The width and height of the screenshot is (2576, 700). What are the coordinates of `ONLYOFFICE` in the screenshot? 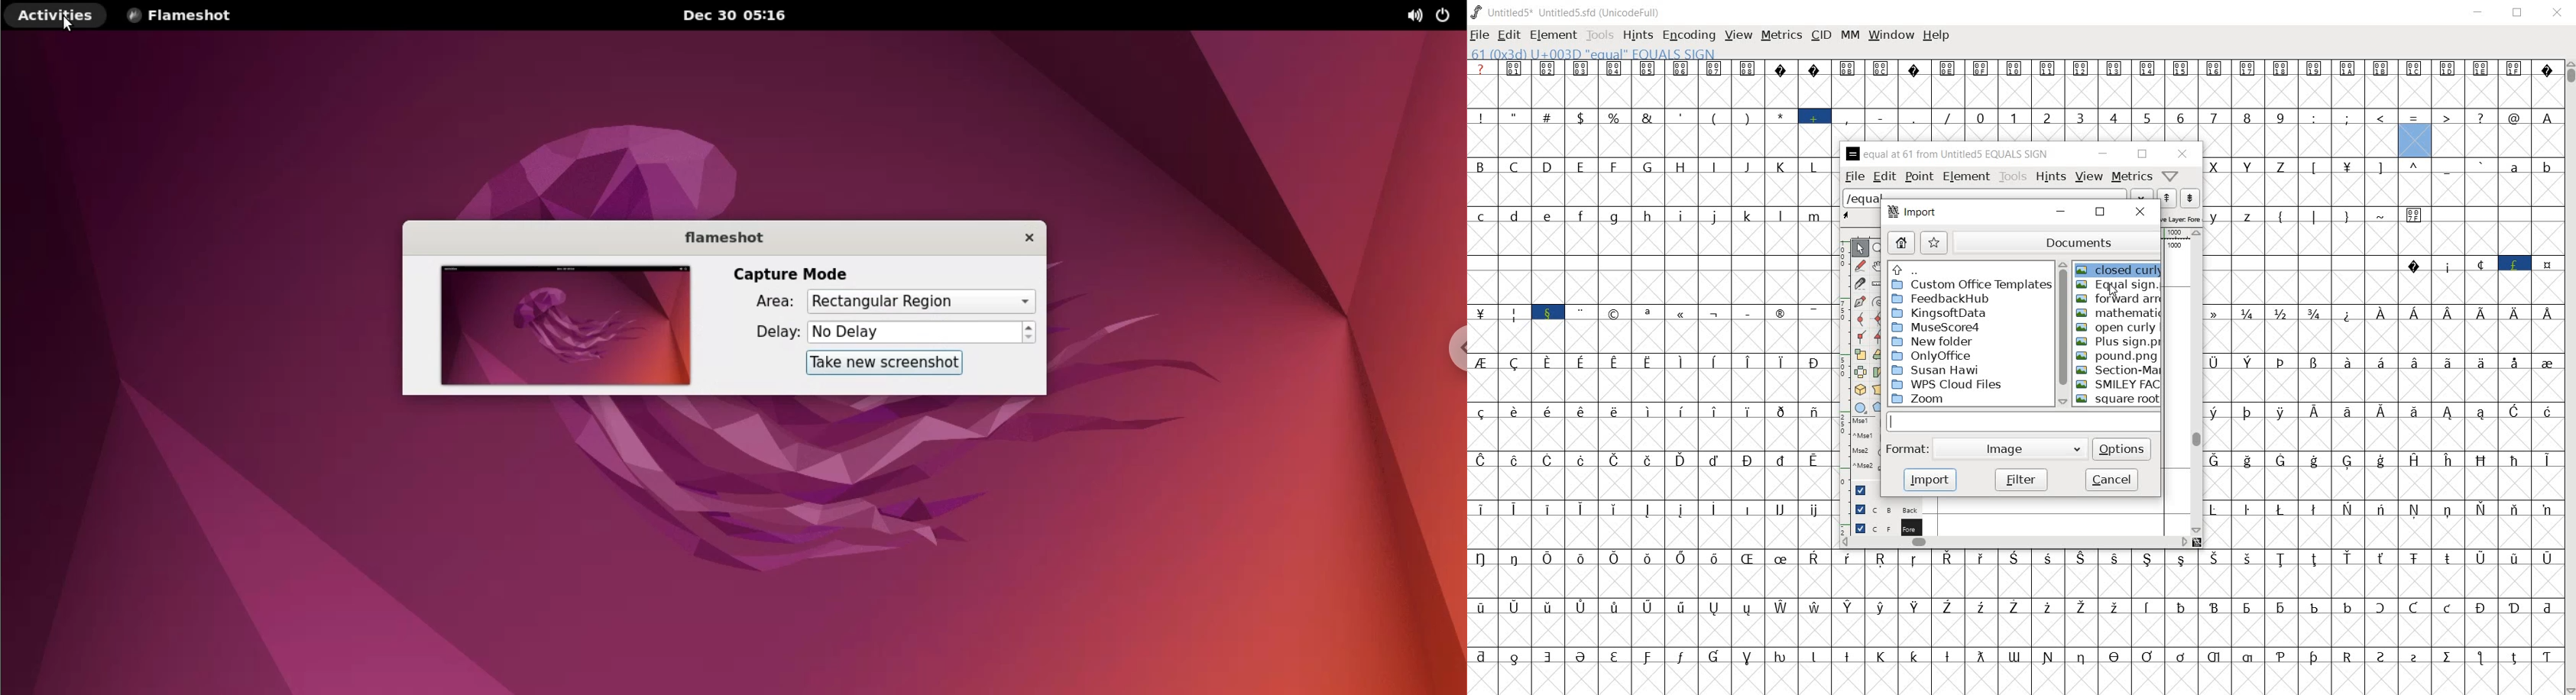 It's located at (1933, 356).